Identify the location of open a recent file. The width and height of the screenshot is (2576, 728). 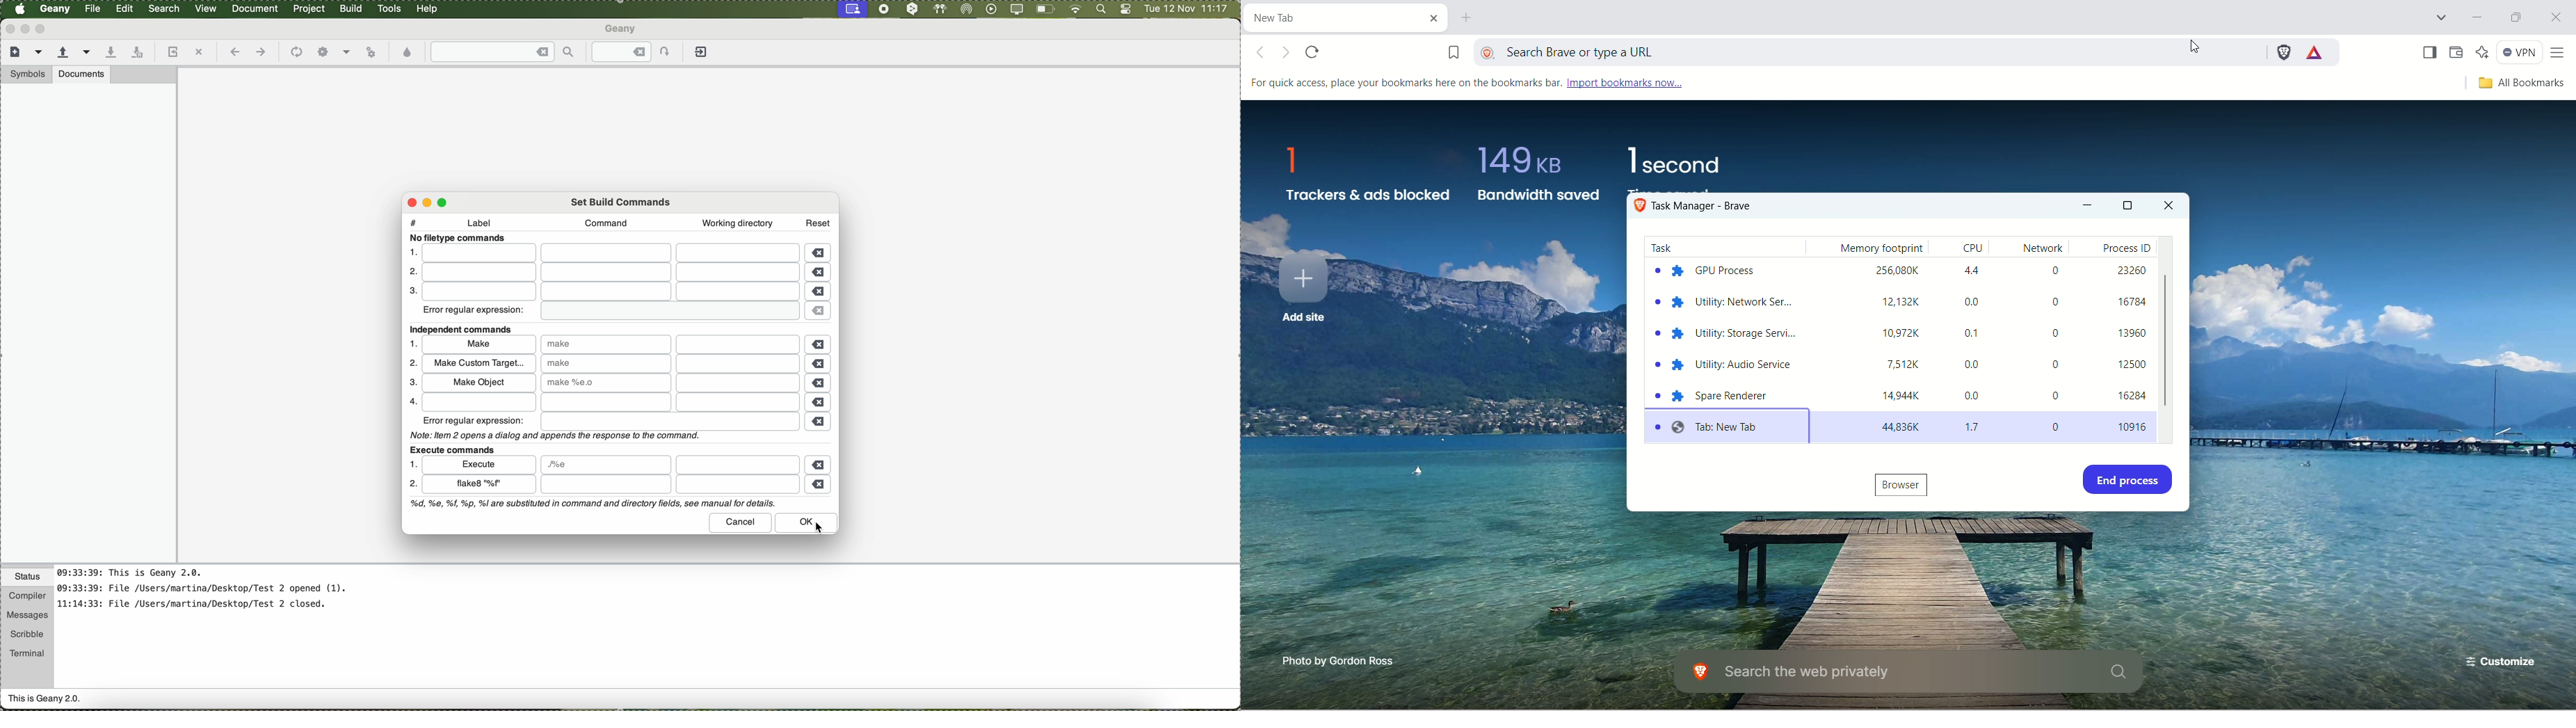
(87, 52).